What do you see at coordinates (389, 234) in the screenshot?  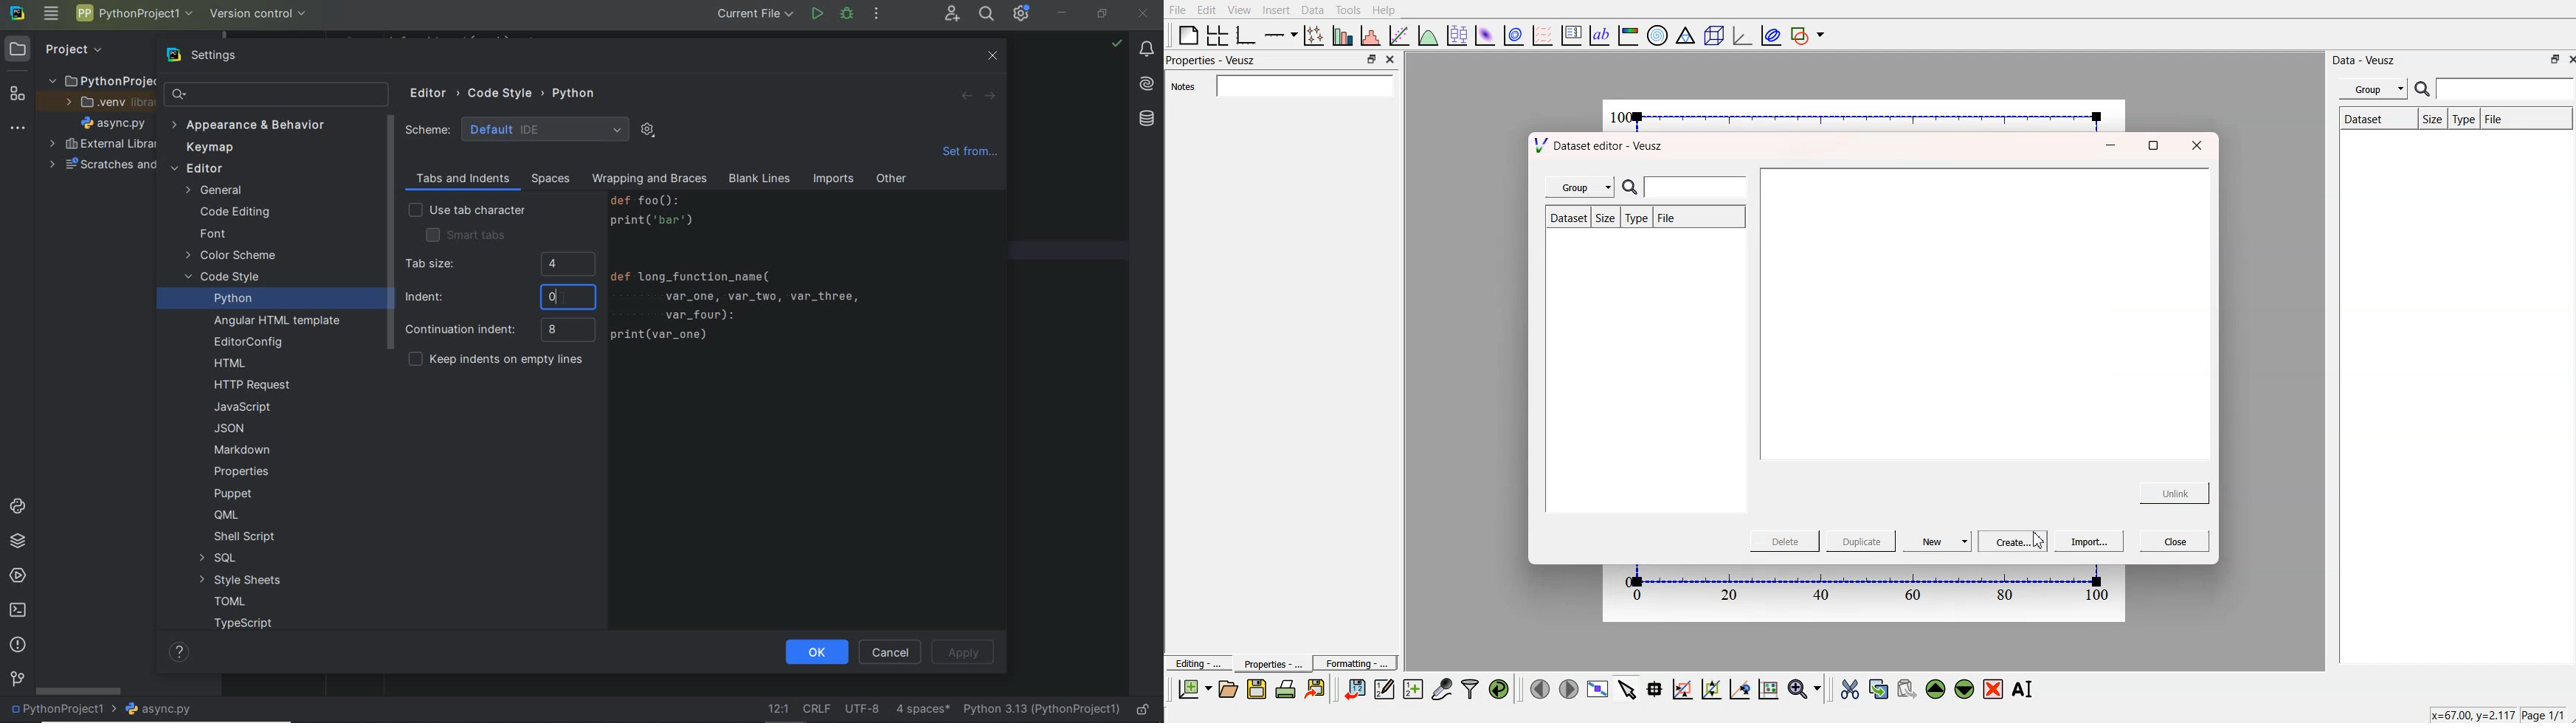 I see `scrollbar` at bounding box center [389, 234].